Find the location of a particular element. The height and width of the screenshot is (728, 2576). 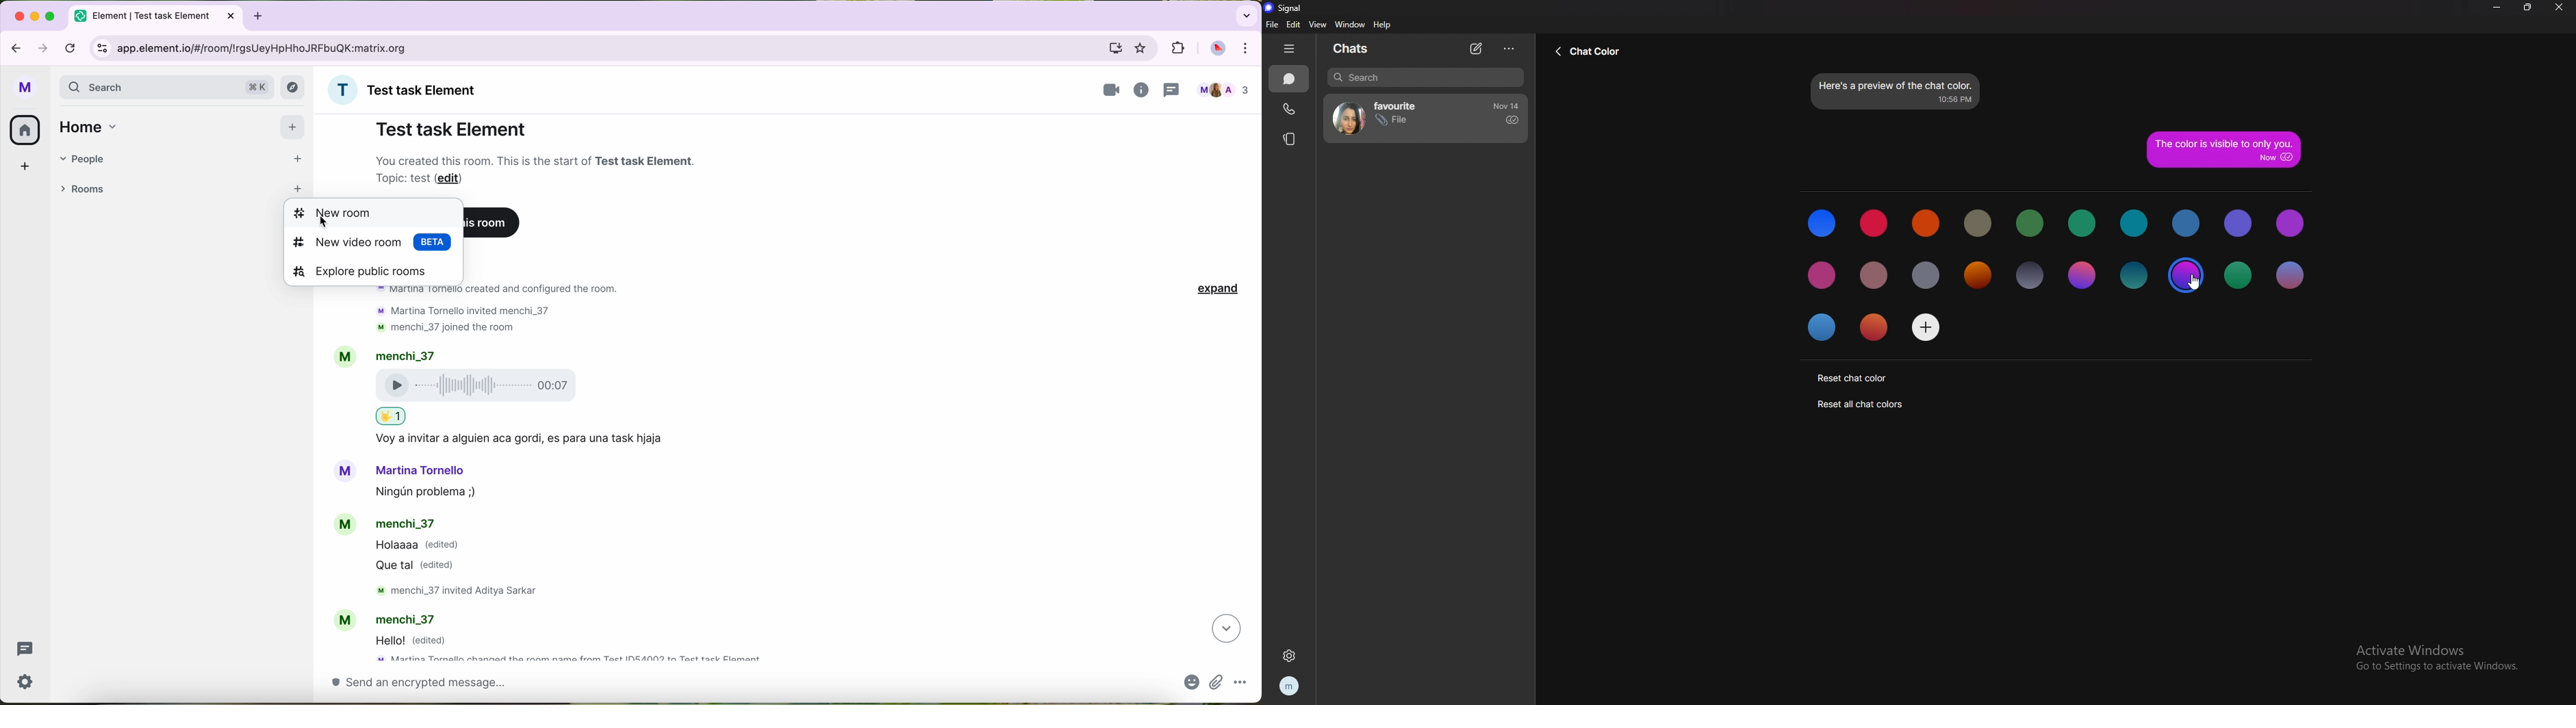

new tabb is located at coordinates (262, 15).